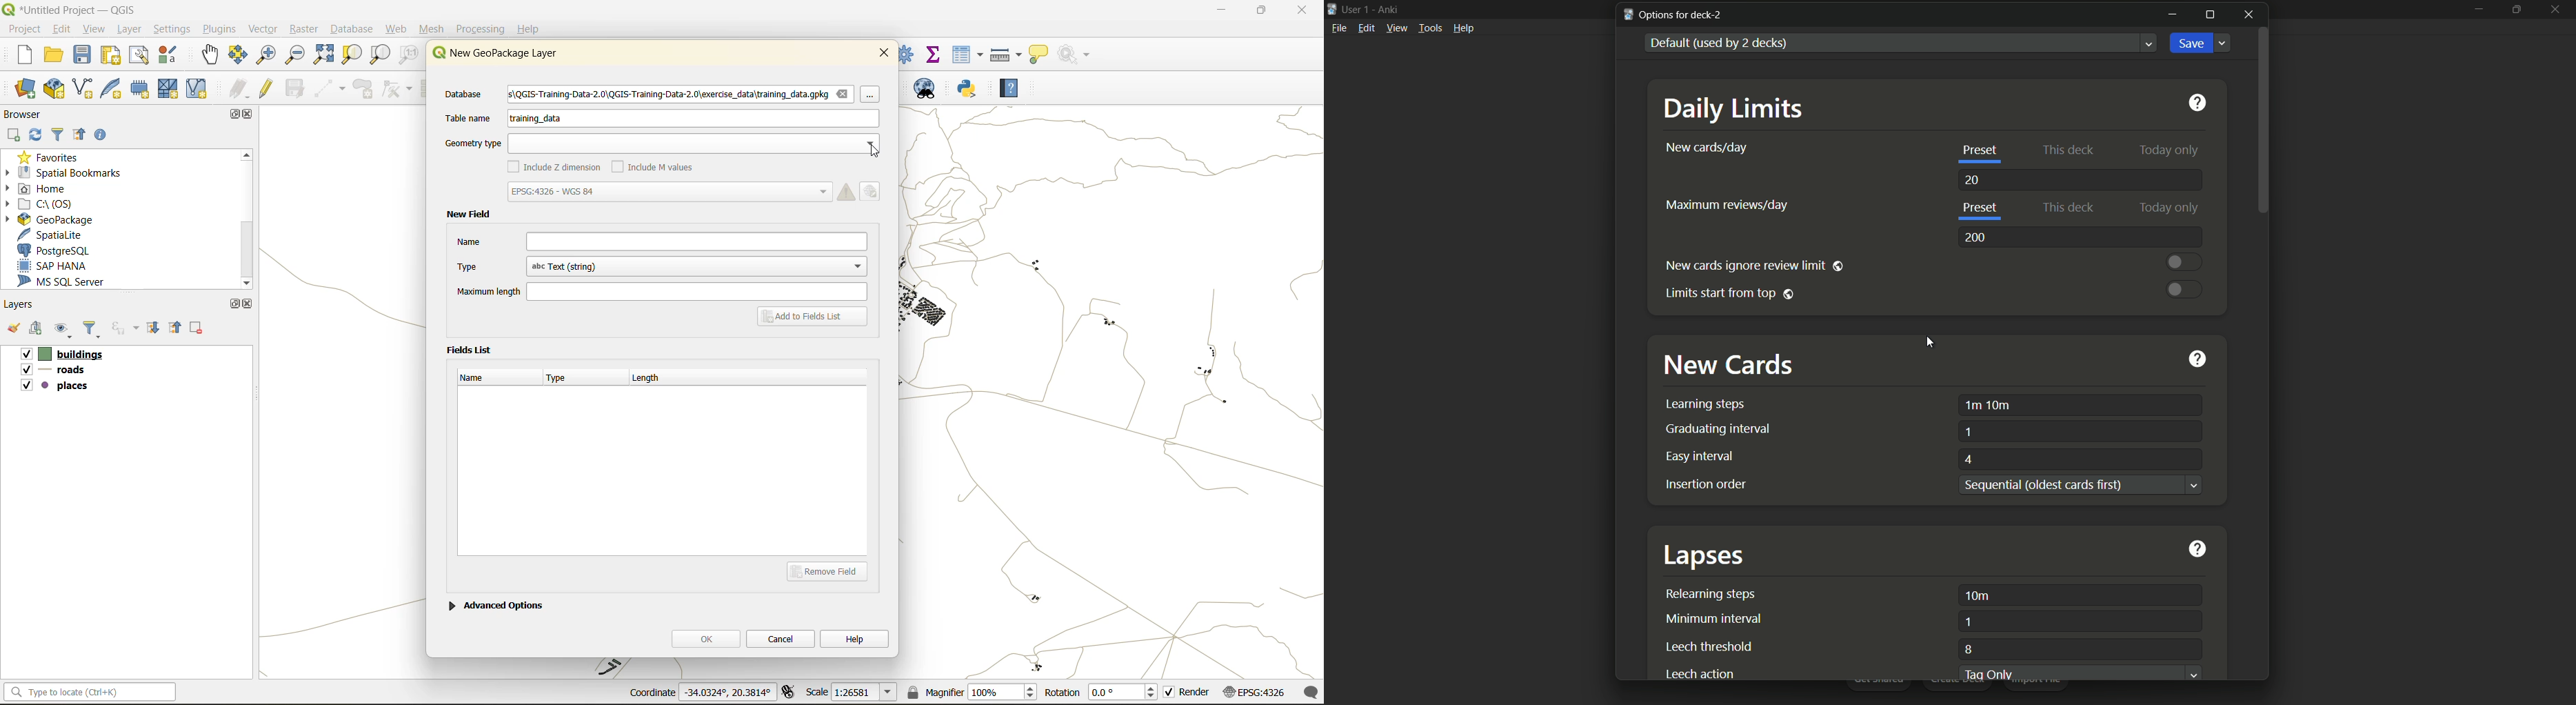 The width and height of the screenshot is (2576, 728). I want to click on get help, so click(2194, 102).